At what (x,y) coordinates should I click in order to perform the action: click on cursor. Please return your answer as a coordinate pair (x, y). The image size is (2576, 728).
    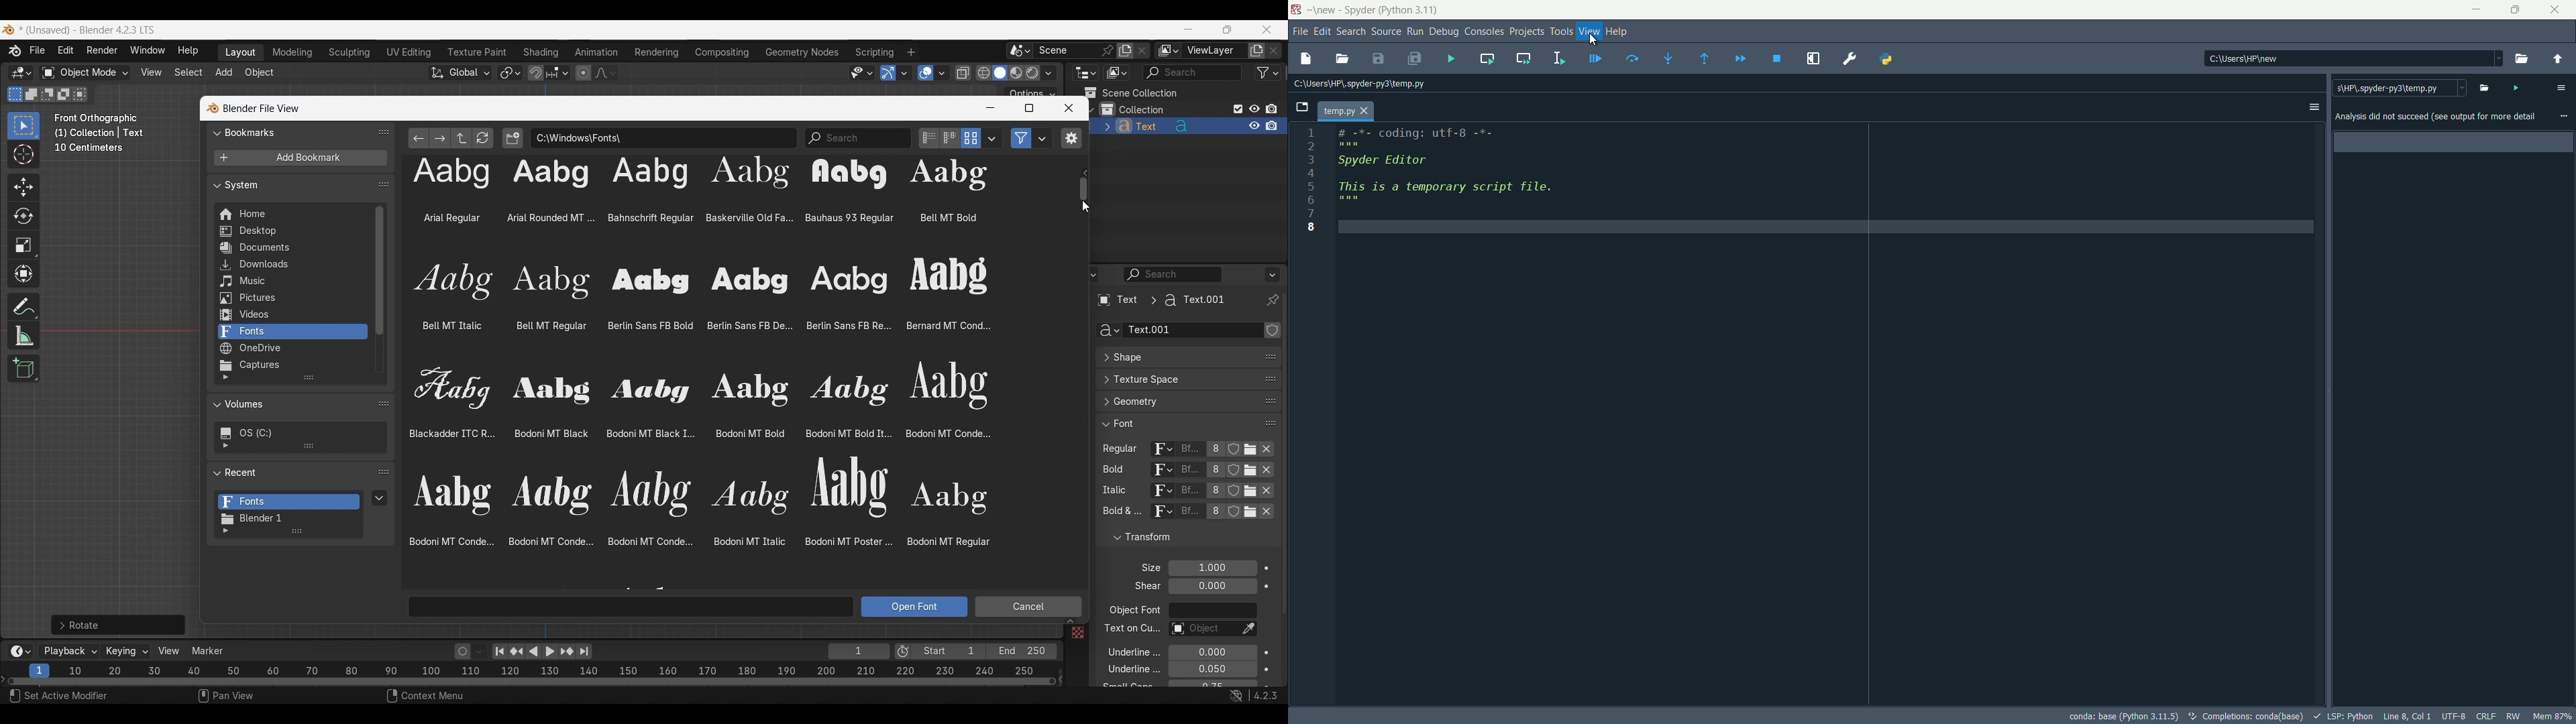
    Looking at the image, I should click on (1593, 40).